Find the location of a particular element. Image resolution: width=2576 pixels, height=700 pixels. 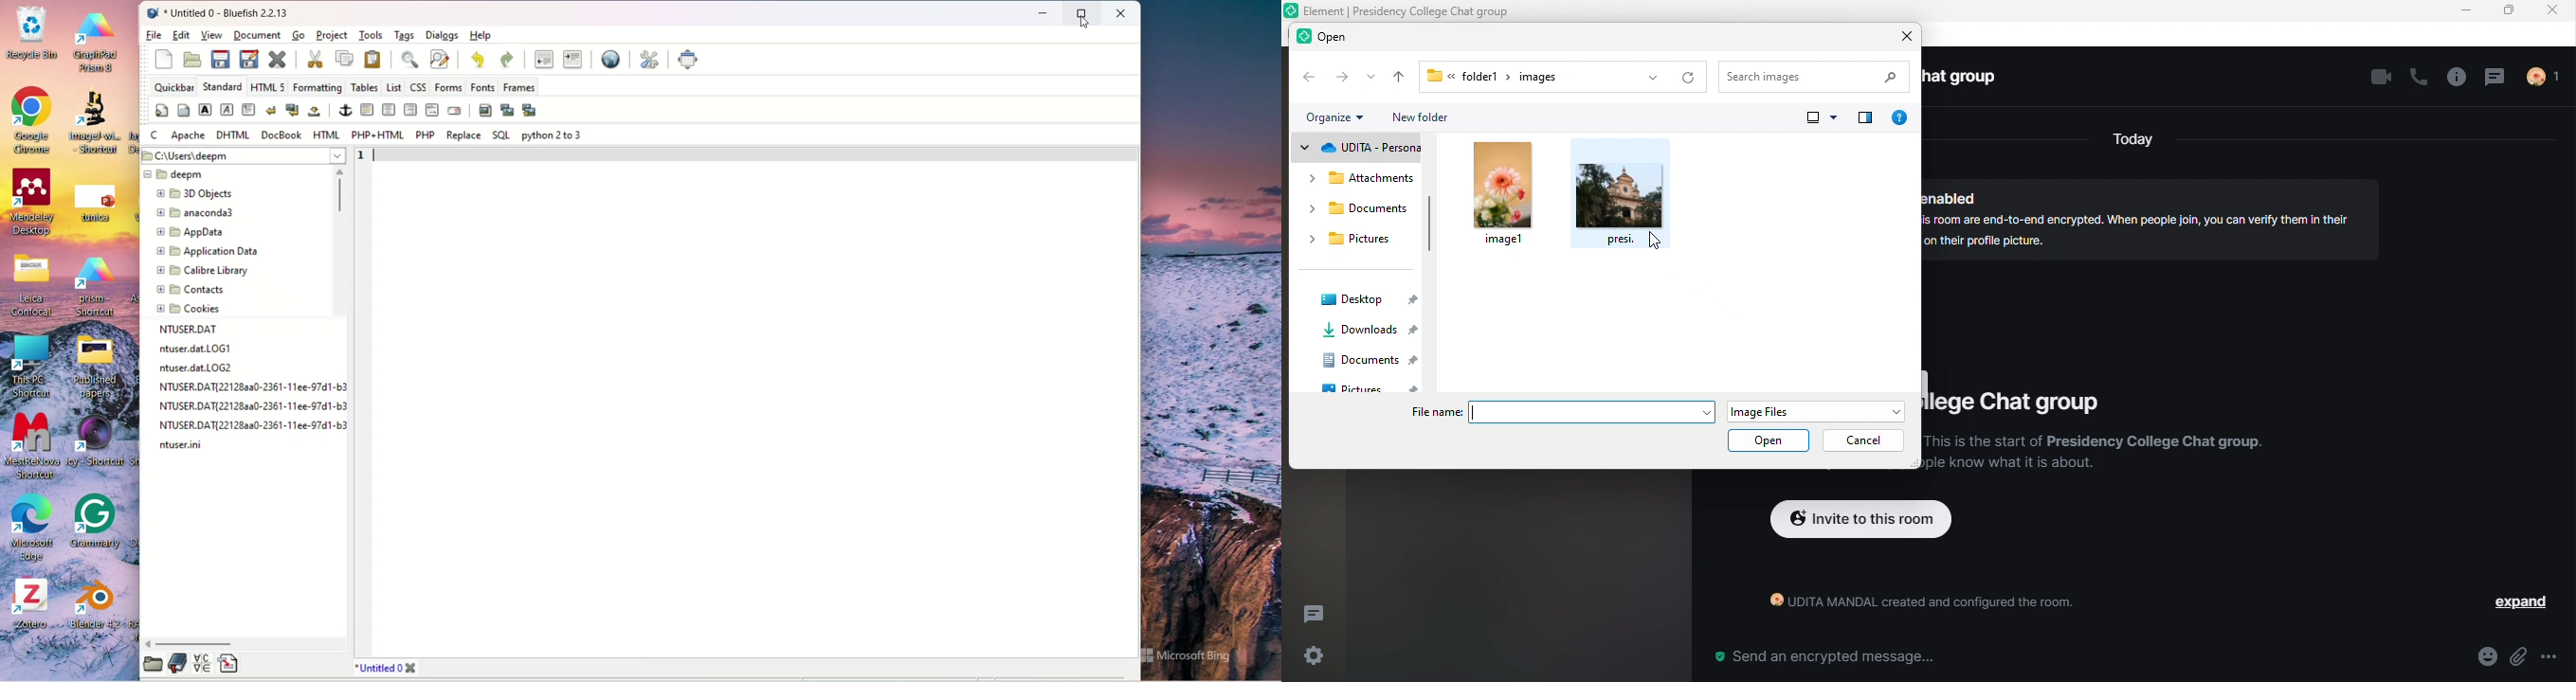

recent location is located at coordinates (1369, 79).